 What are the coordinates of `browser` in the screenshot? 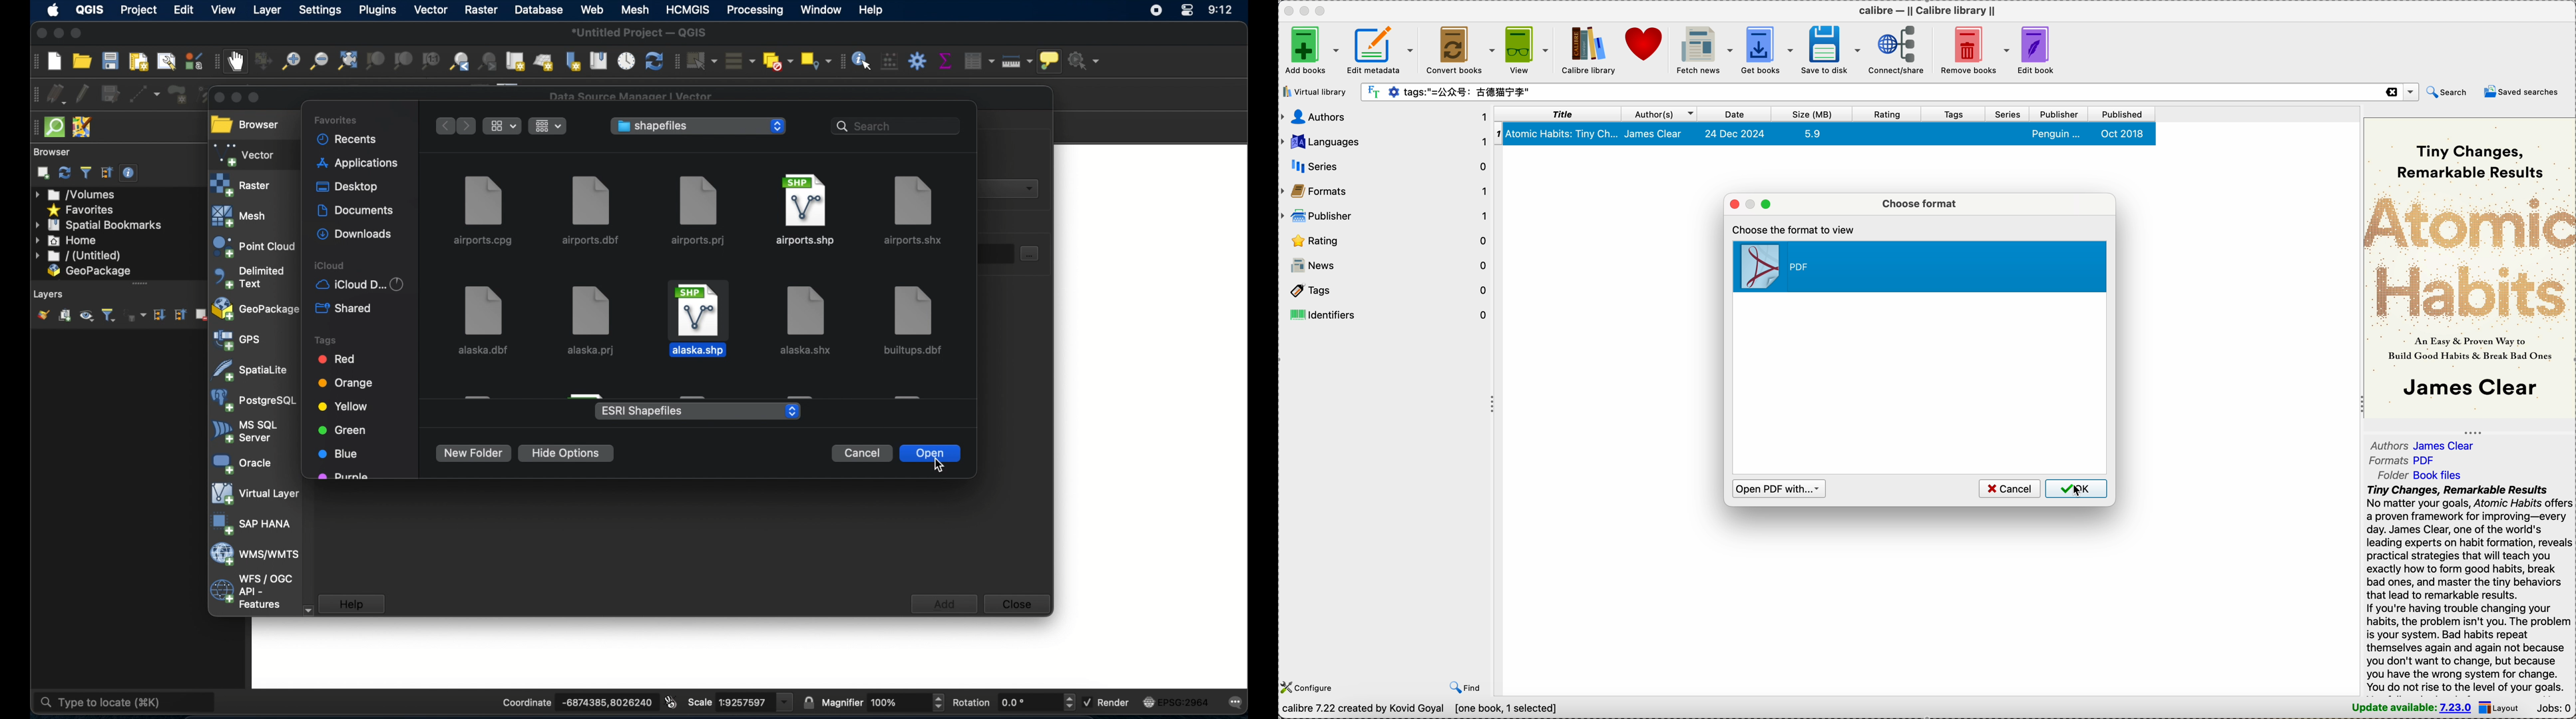 It's located at (55, 152).